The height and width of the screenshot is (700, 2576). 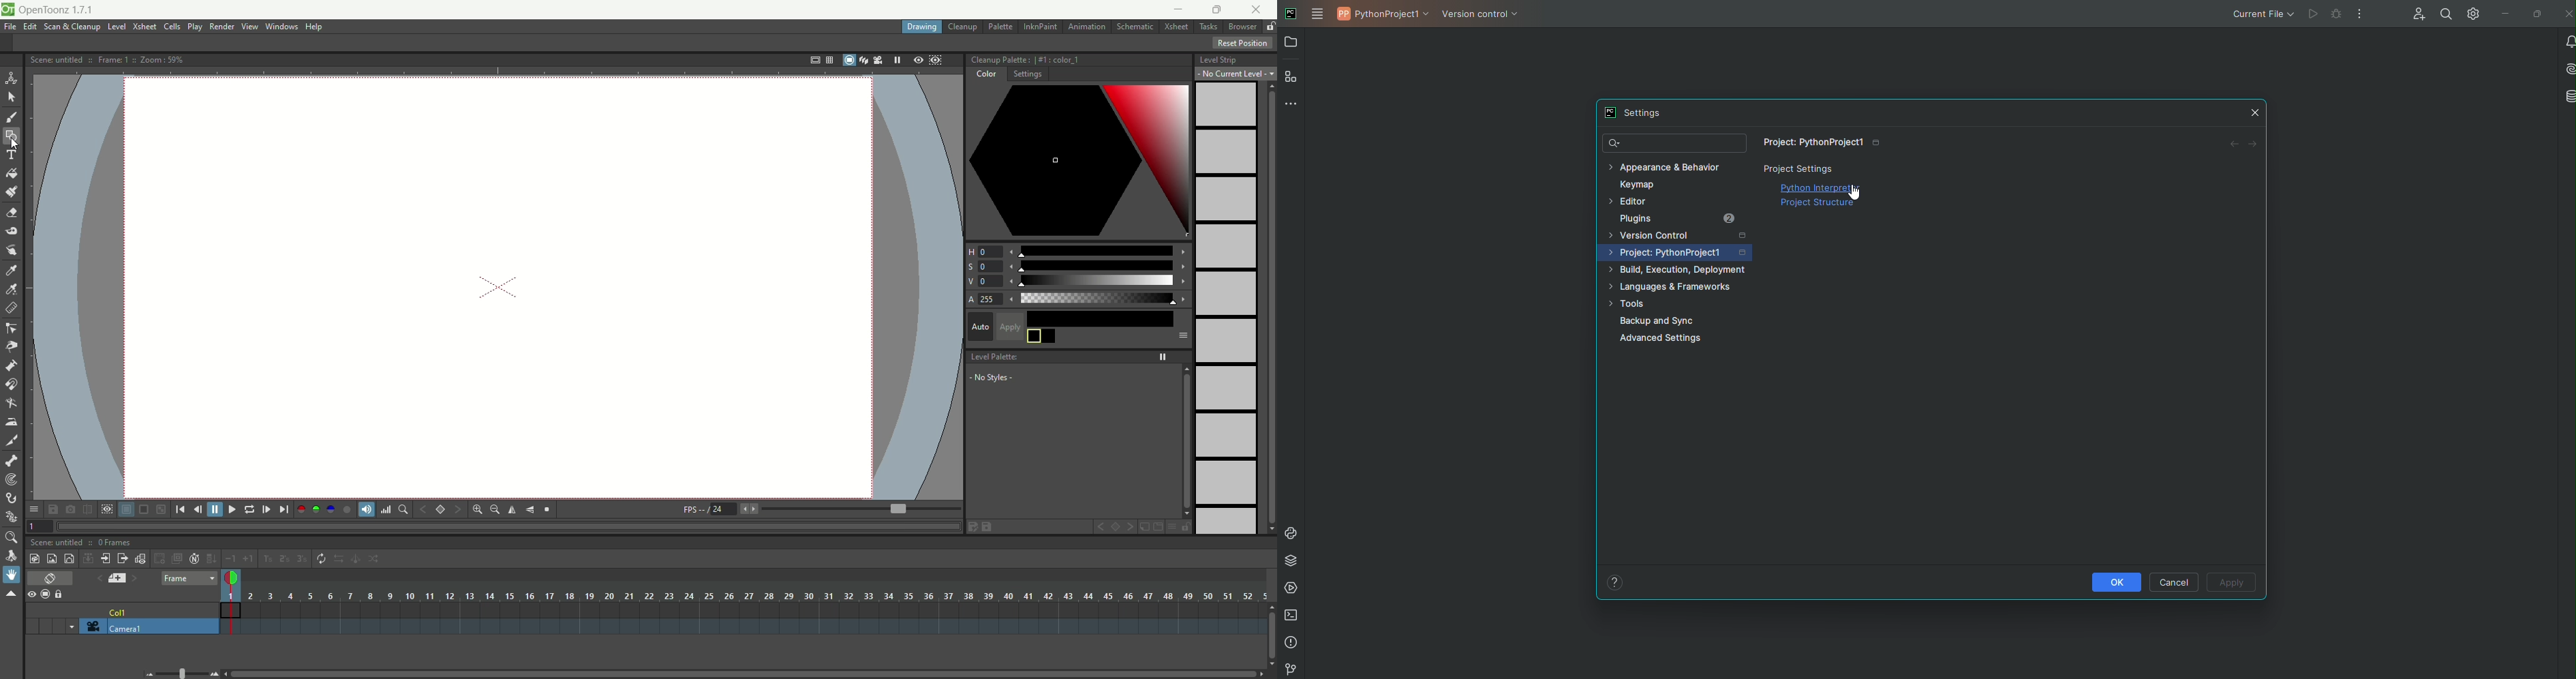 I want to click on color picker, so click(x=1079, y=162).